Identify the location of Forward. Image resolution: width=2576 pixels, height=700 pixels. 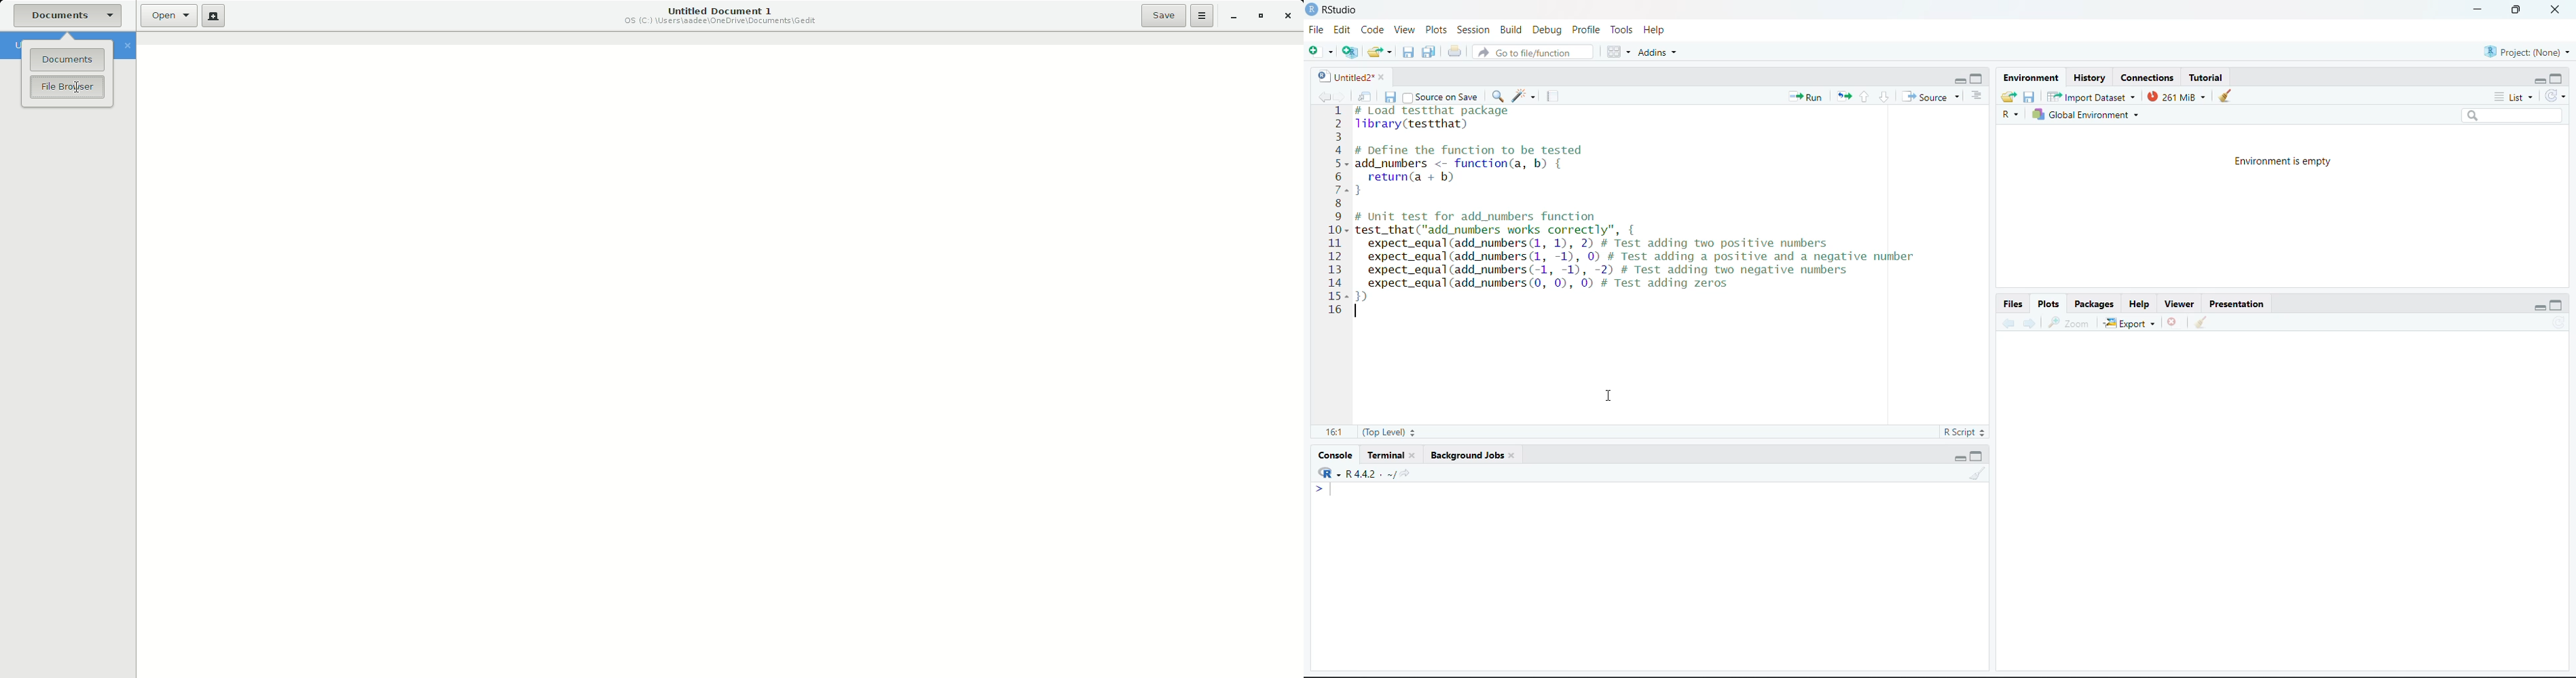
(2029, 322).